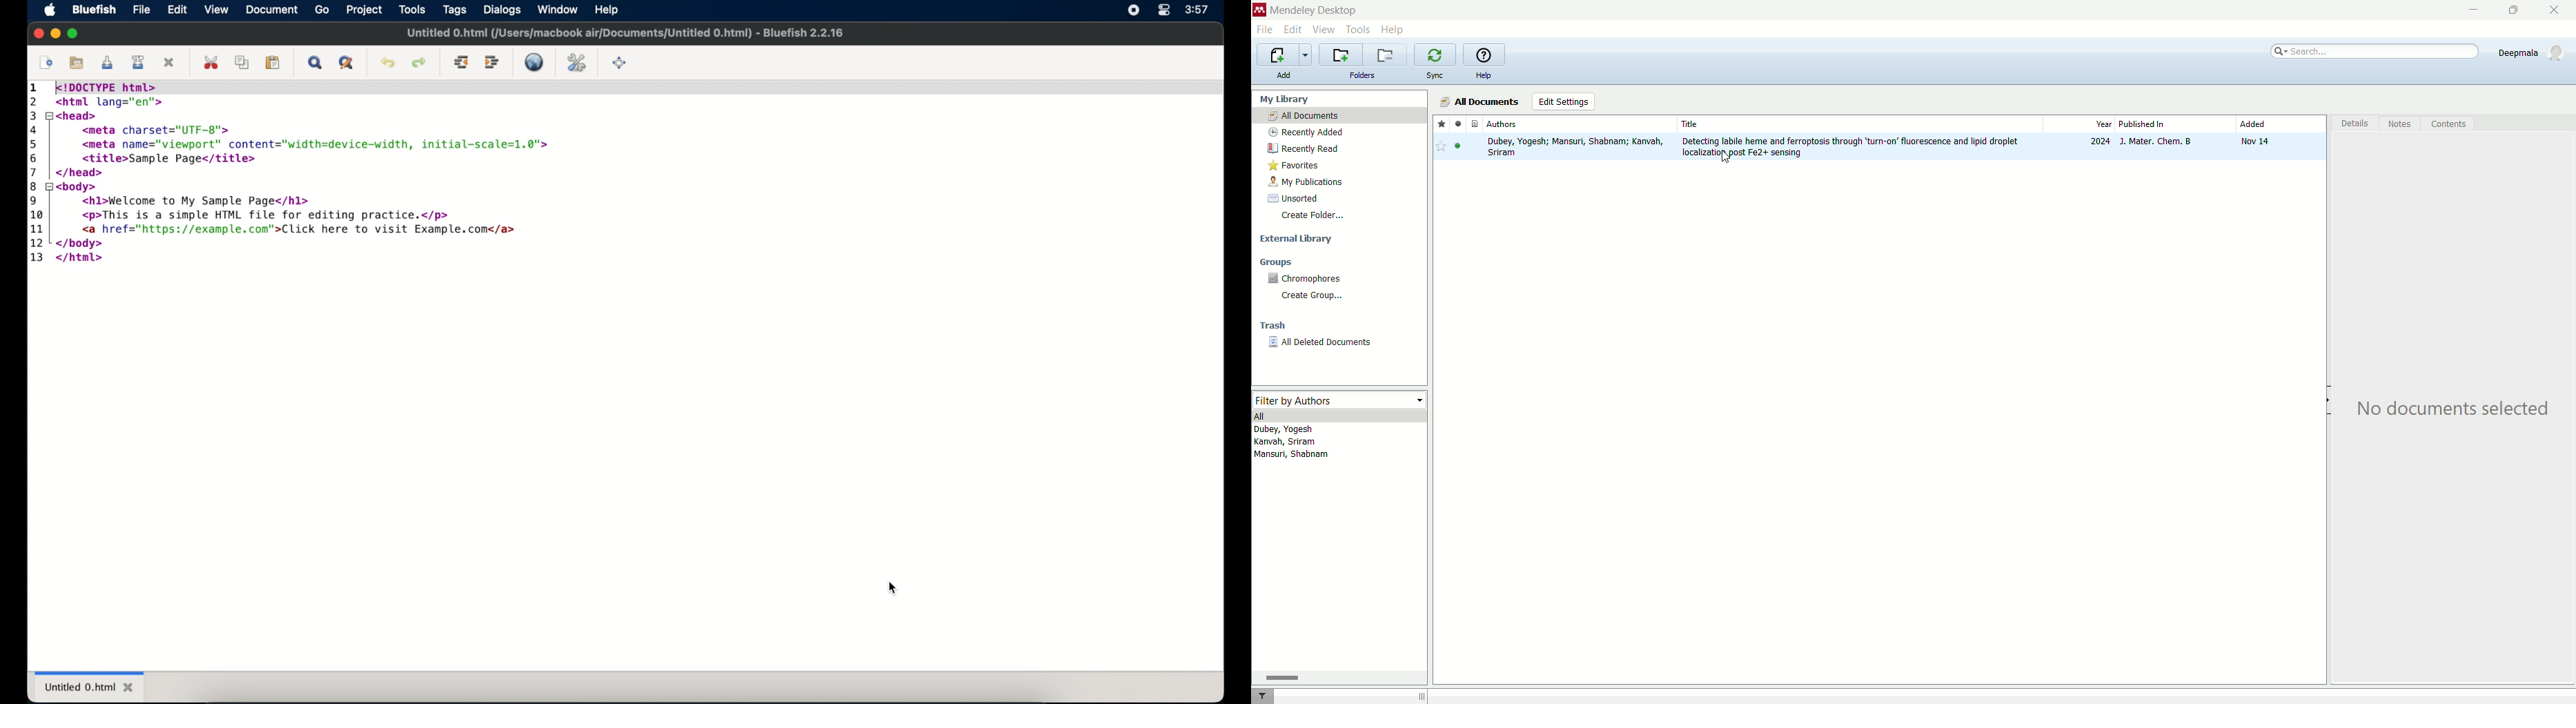 Image resolution: width=2576 pixels, height=728 pixels. What do you see at coordinates (1294, 166) in the screenshot?
I see `favorites` at bounding box center [1294, 166].